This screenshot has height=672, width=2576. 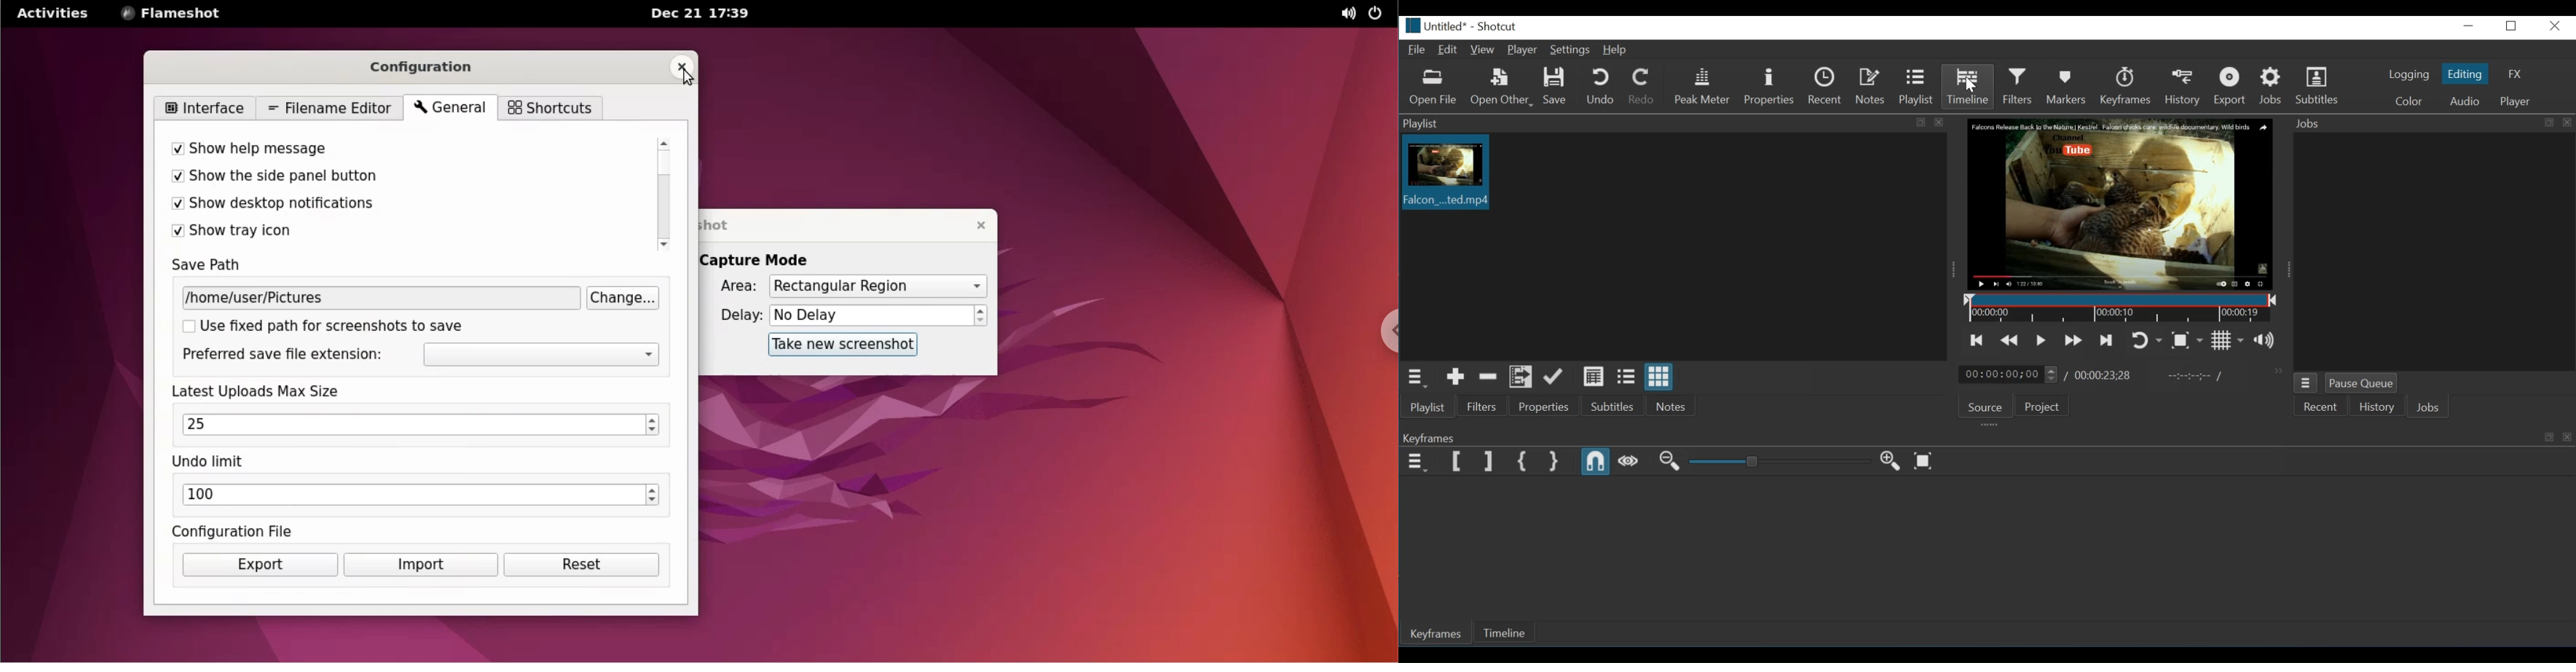 I want to click on Zoom in Keyframe, so click(x=1894, y=461).